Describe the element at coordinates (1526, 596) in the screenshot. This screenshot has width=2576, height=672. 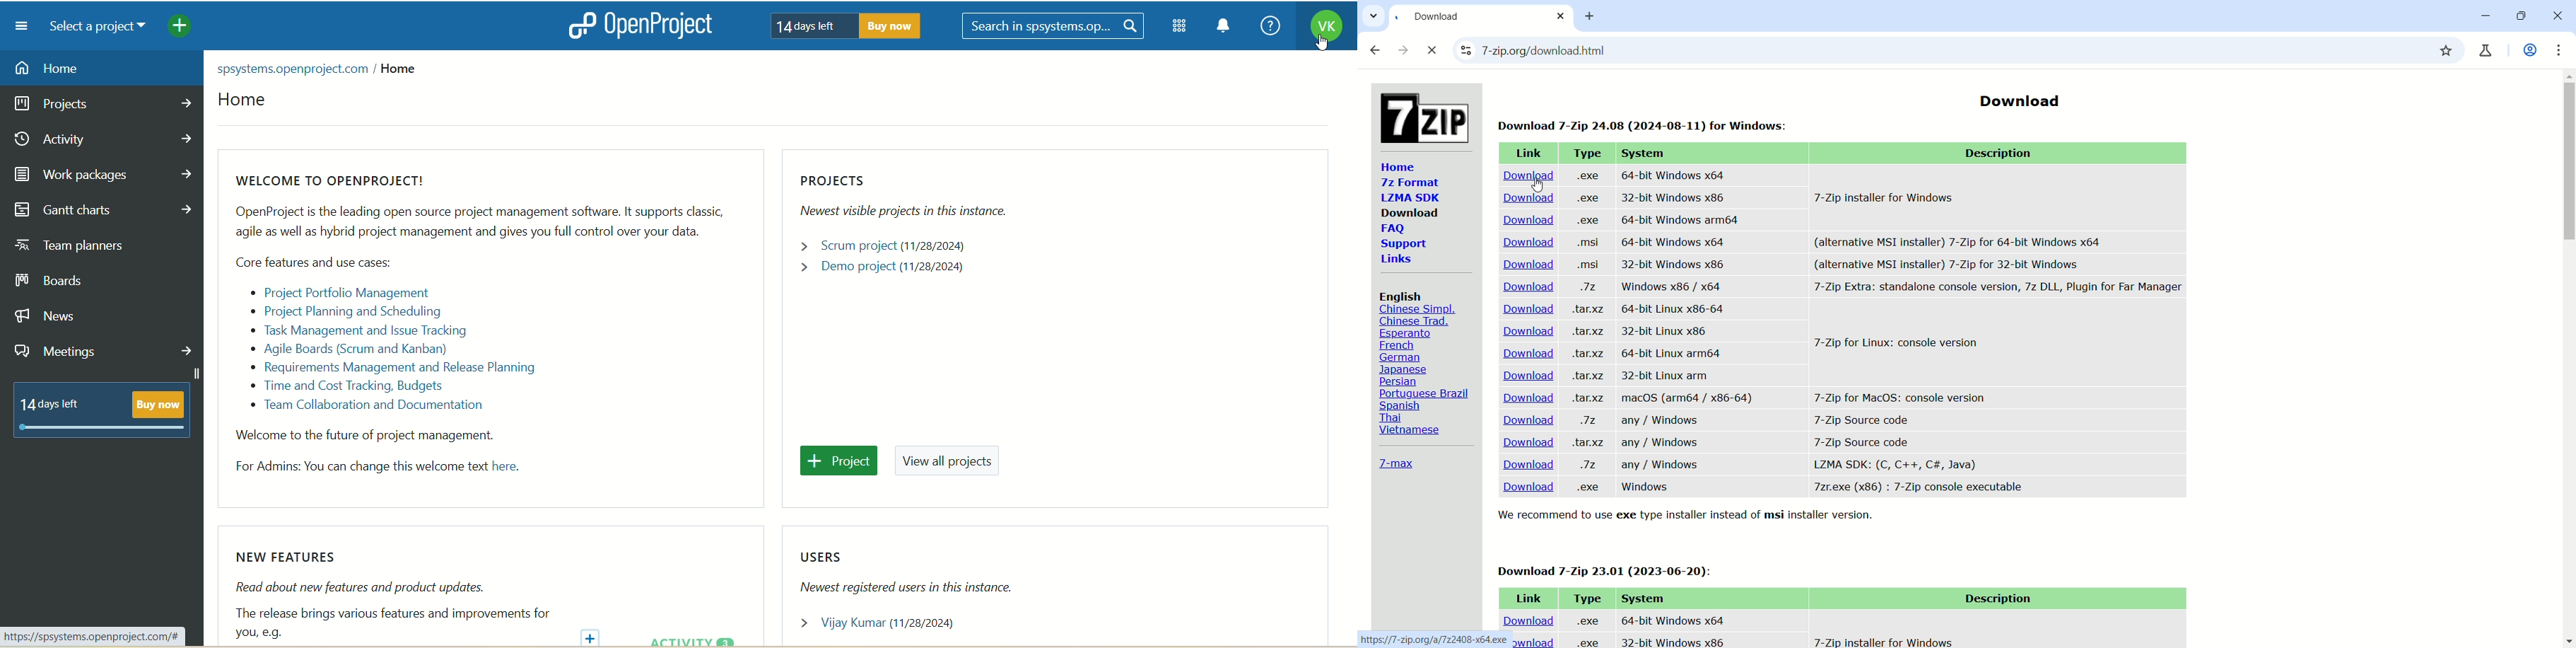
I see `Link` at that location.